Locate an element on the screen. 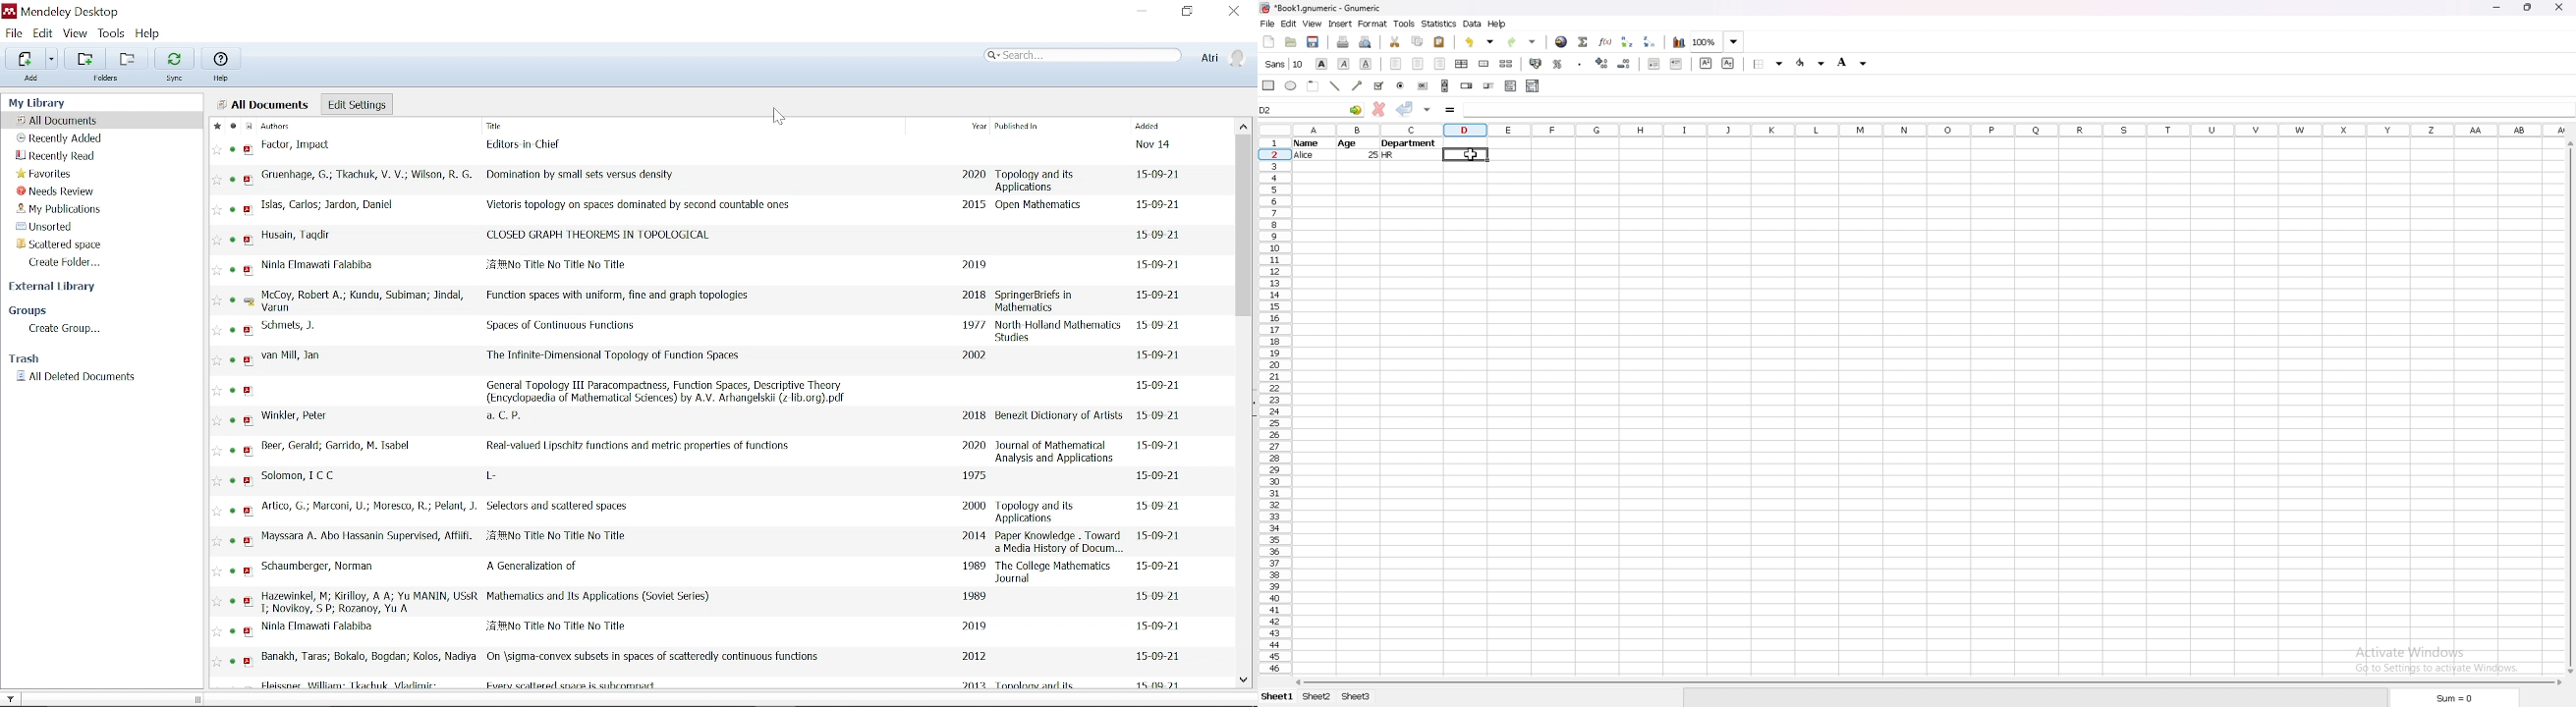 The image size is (2576, 728). Mendeley desktop is located at coordinates (67, 12).